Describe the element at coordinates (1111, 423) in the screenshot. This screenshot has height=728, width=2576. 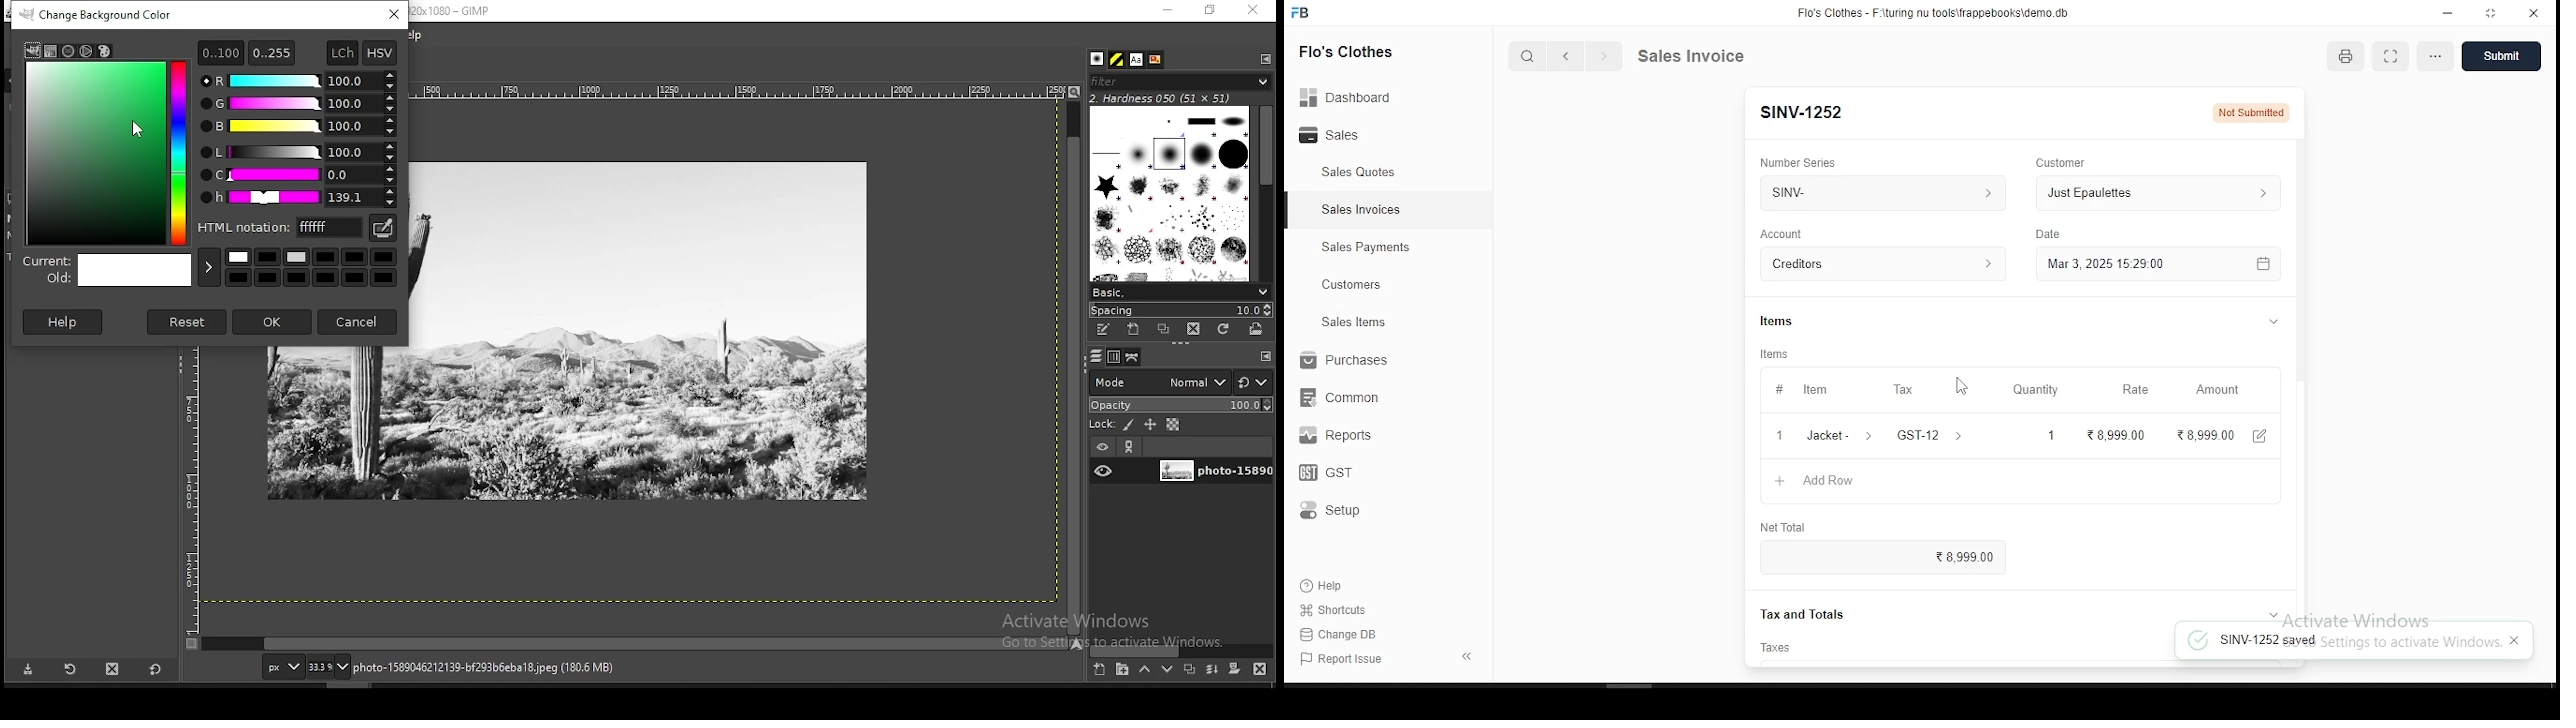
I see `lock pixels` at that location.